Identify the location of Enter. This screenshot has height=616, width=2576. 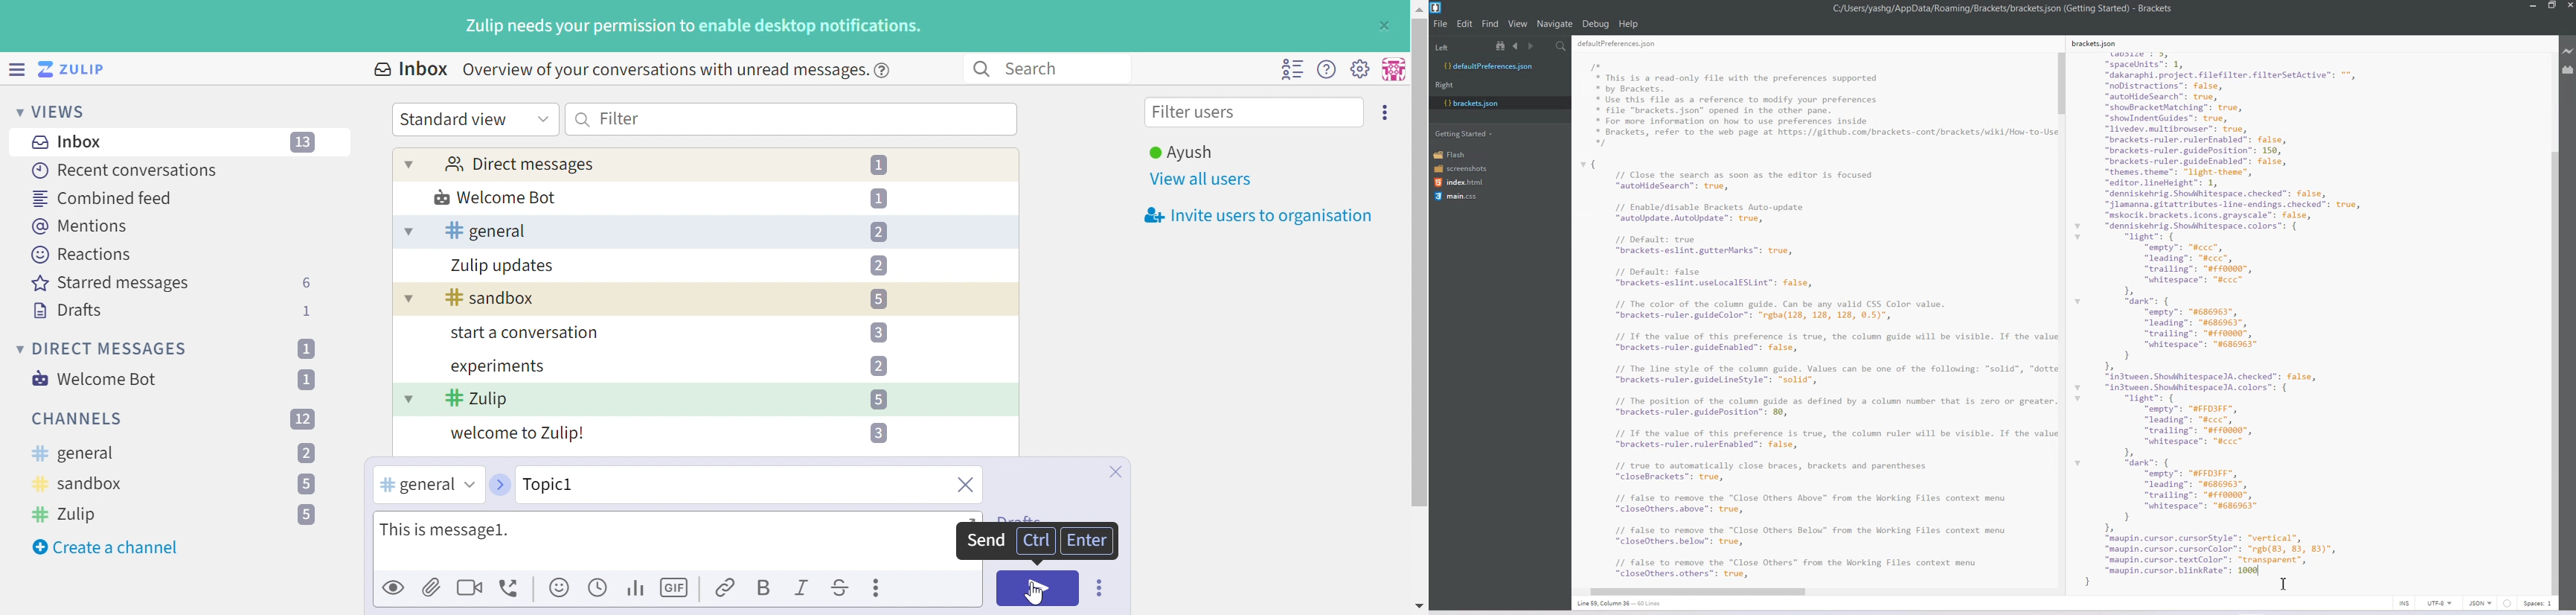
(1089, 540).